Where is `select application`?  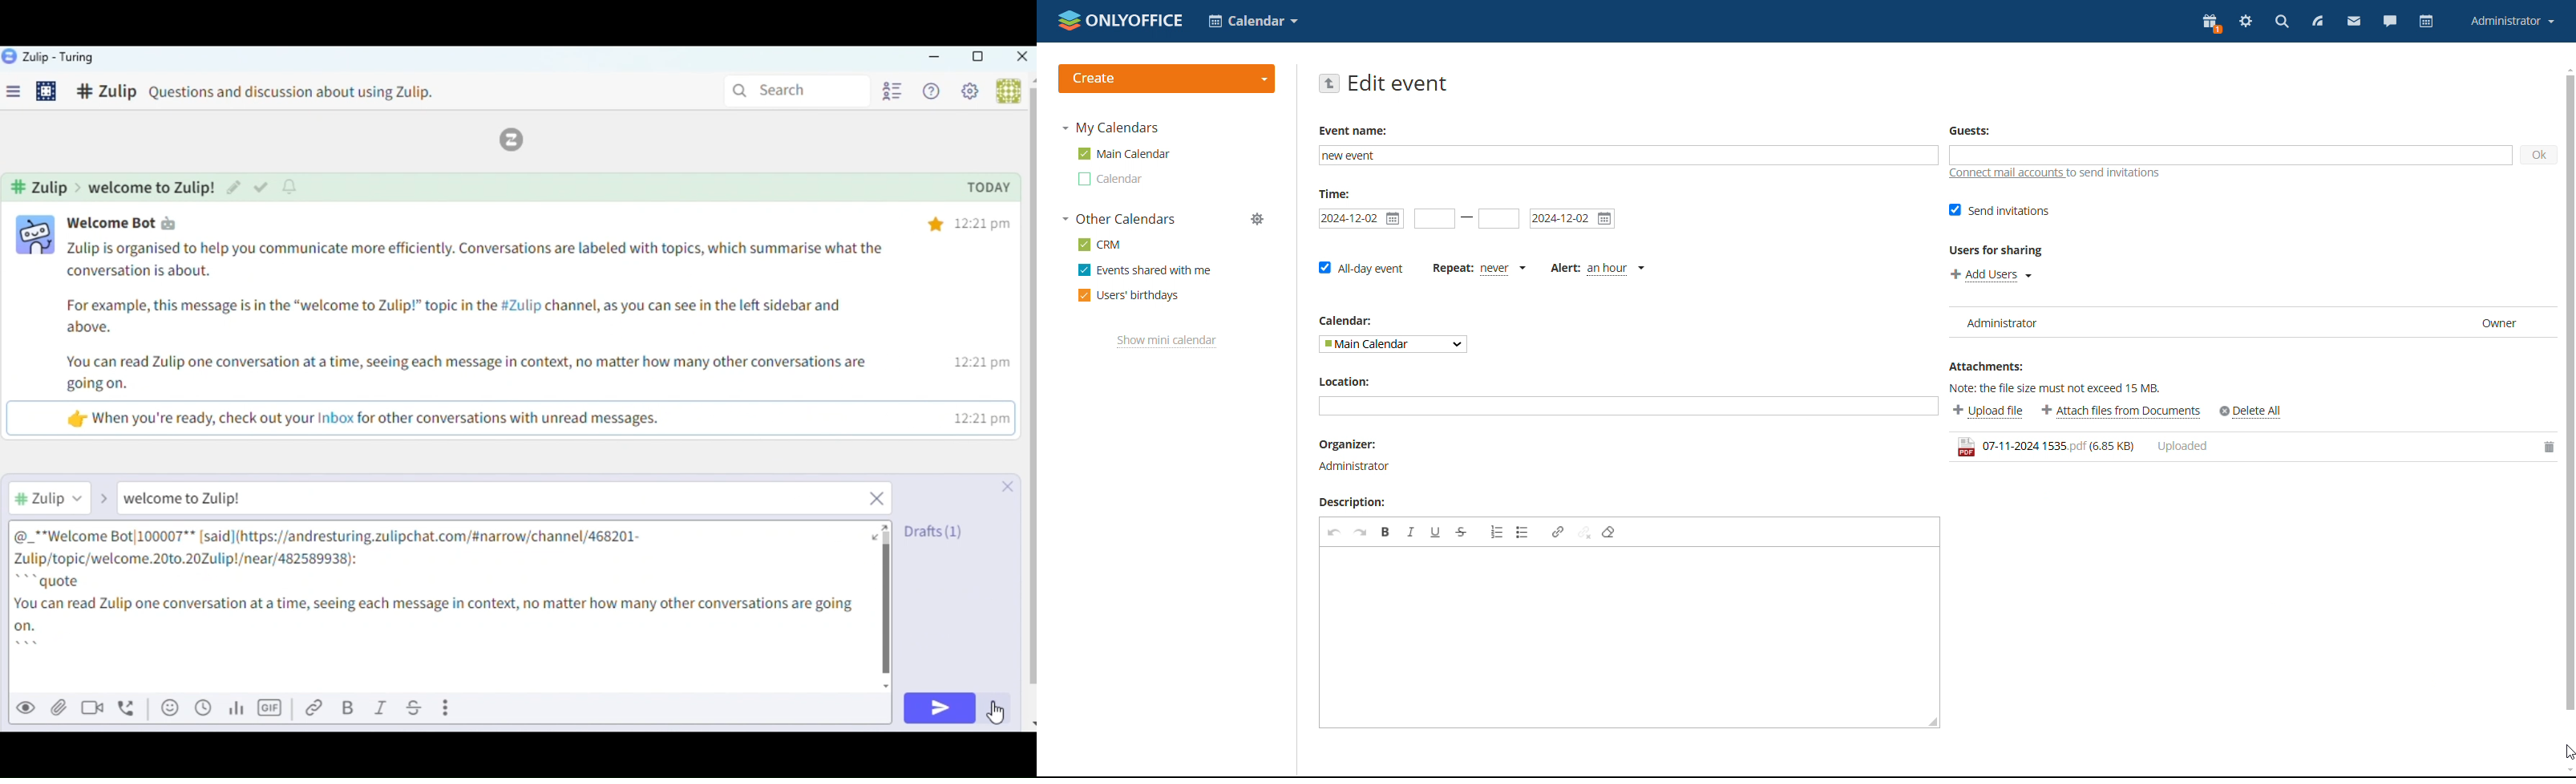 select application is located at coordinates (1253, 22).